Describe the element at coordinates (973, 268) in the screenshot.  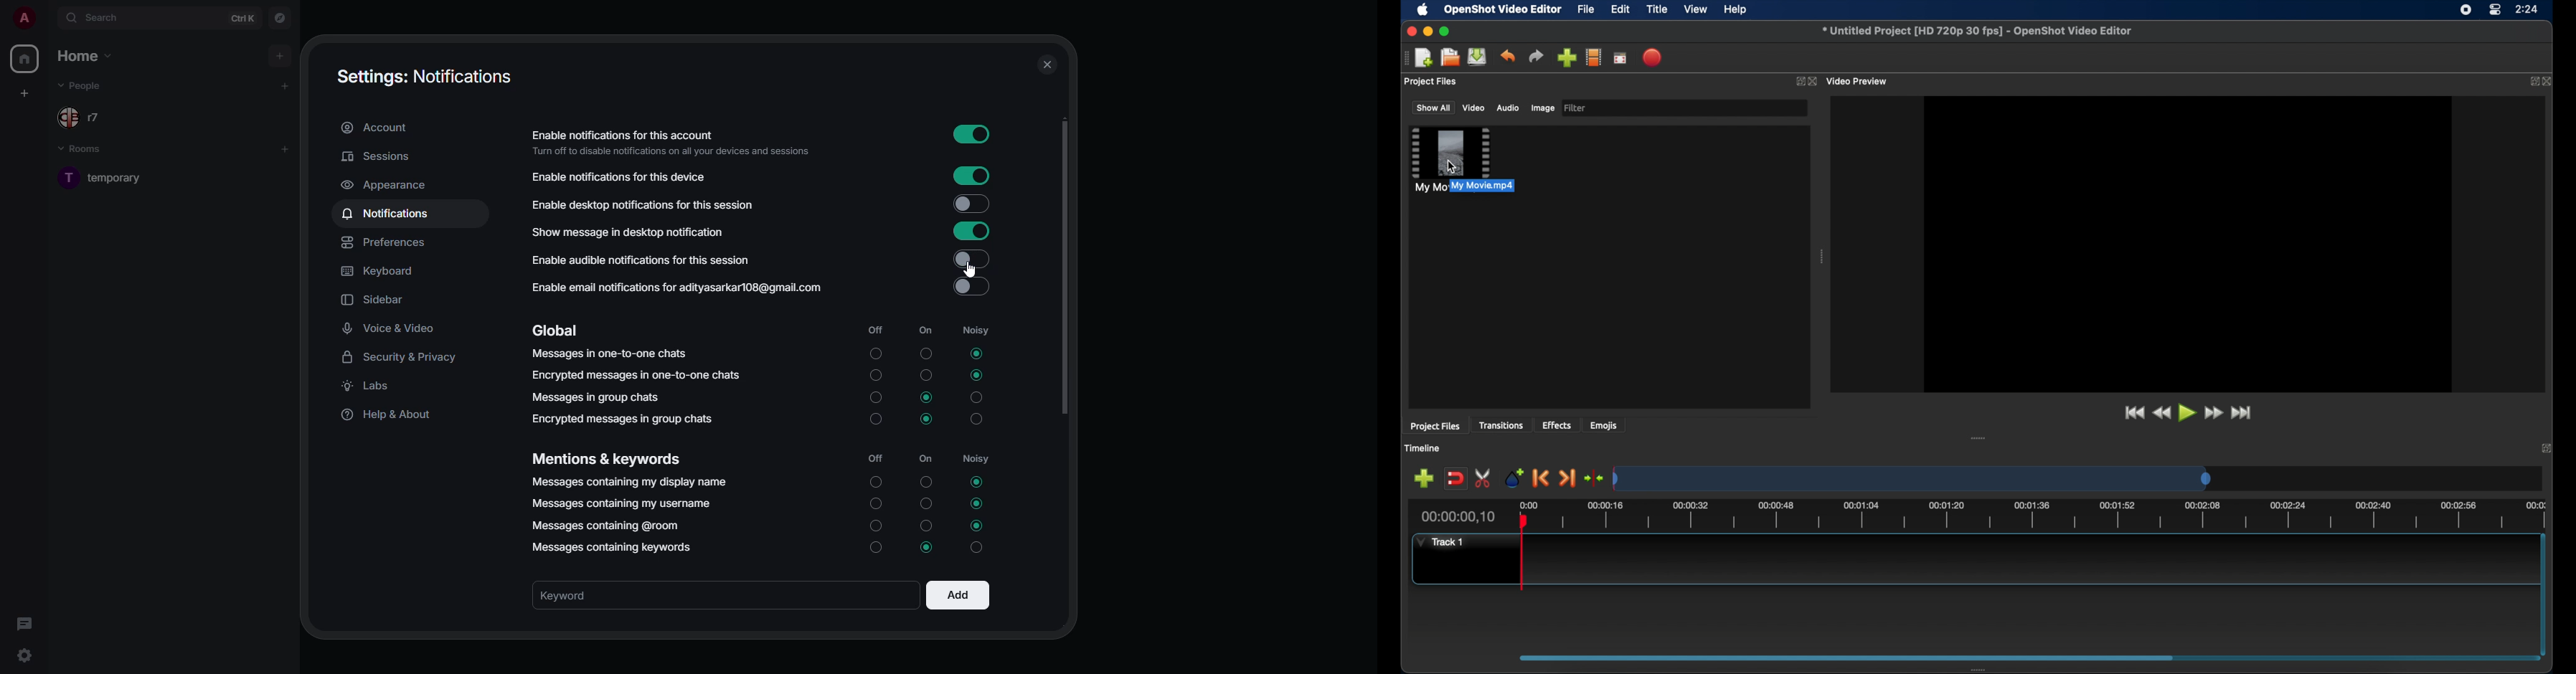
I see `cursor` at that location.